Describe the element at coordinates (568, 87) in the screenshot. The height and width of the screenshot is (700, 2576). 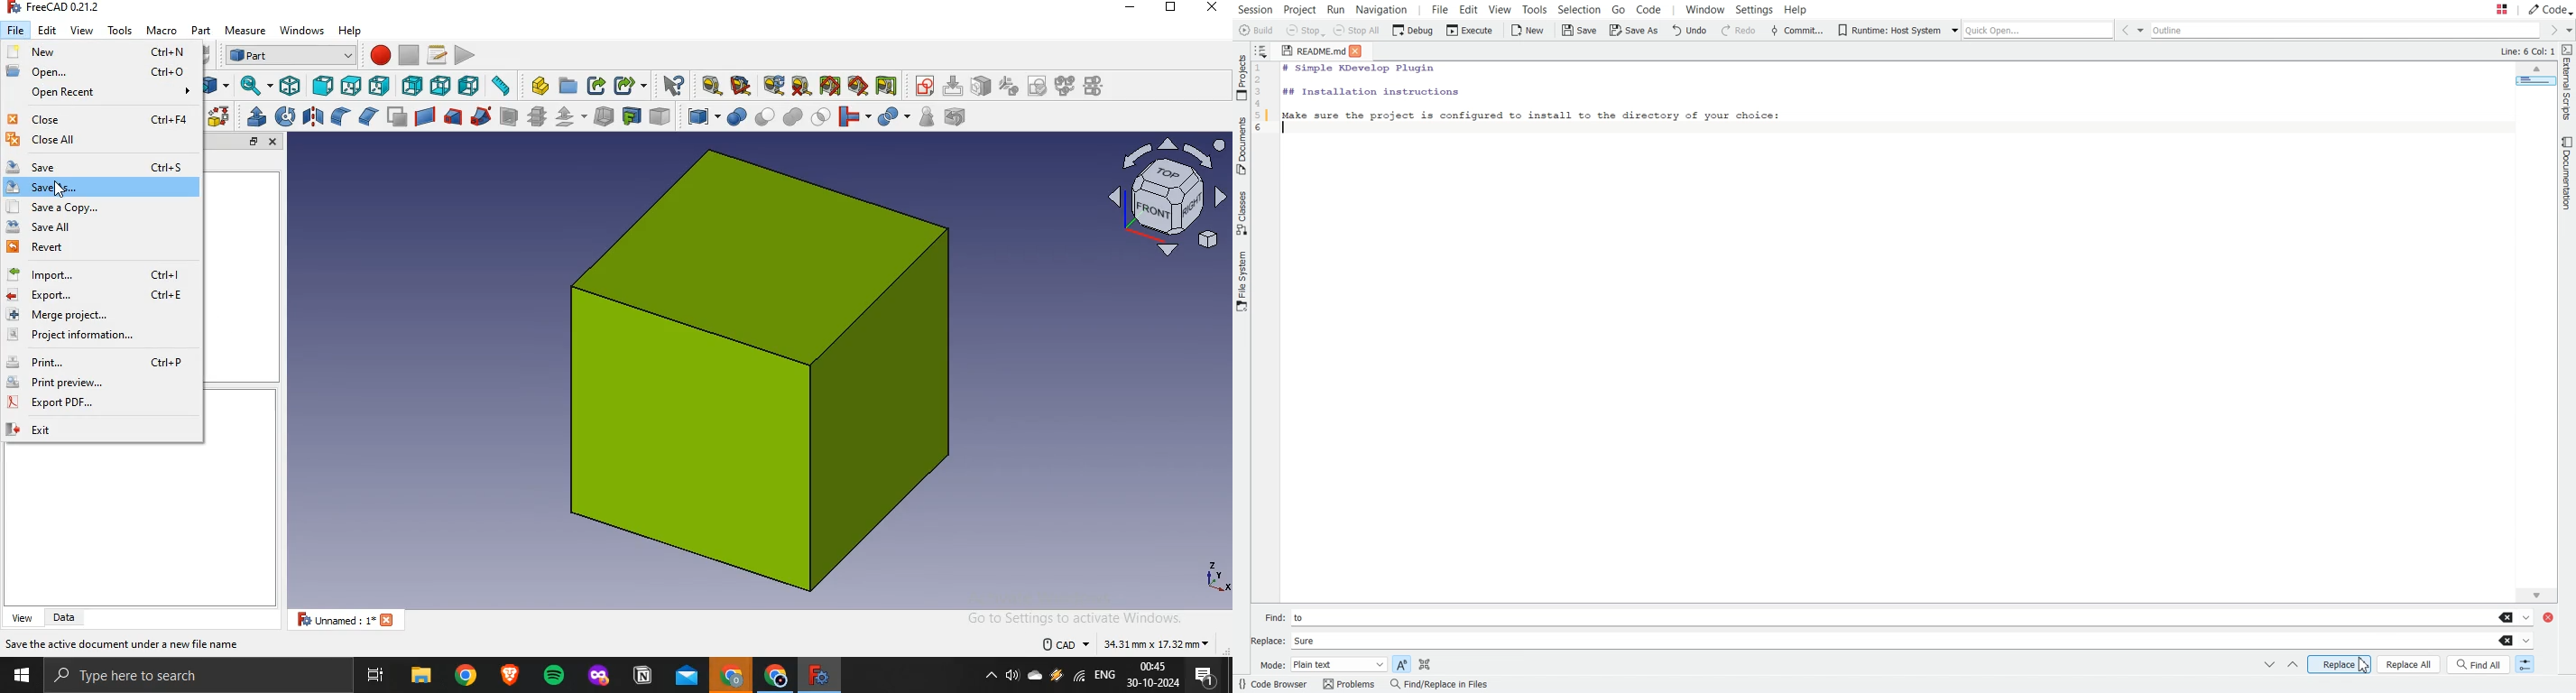
I see `create folder` at that location.